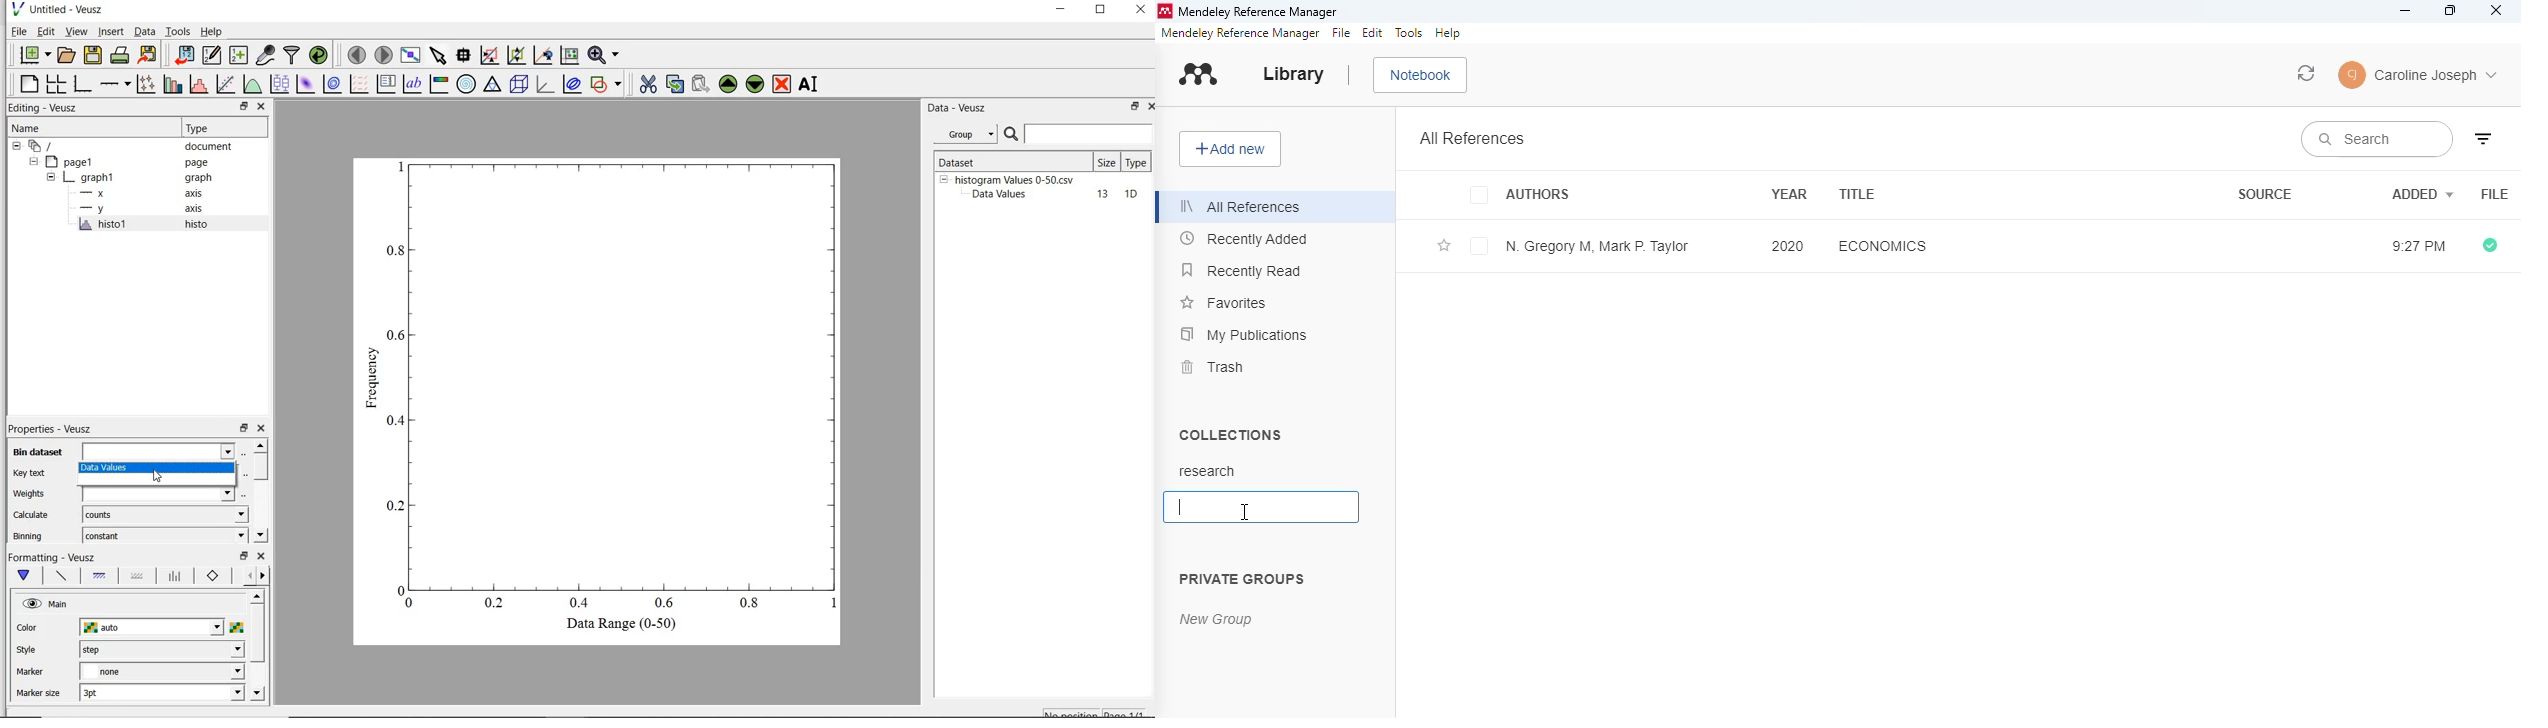 This screenshot has width=2548, height=728. Describe the element at coordinates (321, 55) in the screenshot. I see `reload linked datasets` at that location.